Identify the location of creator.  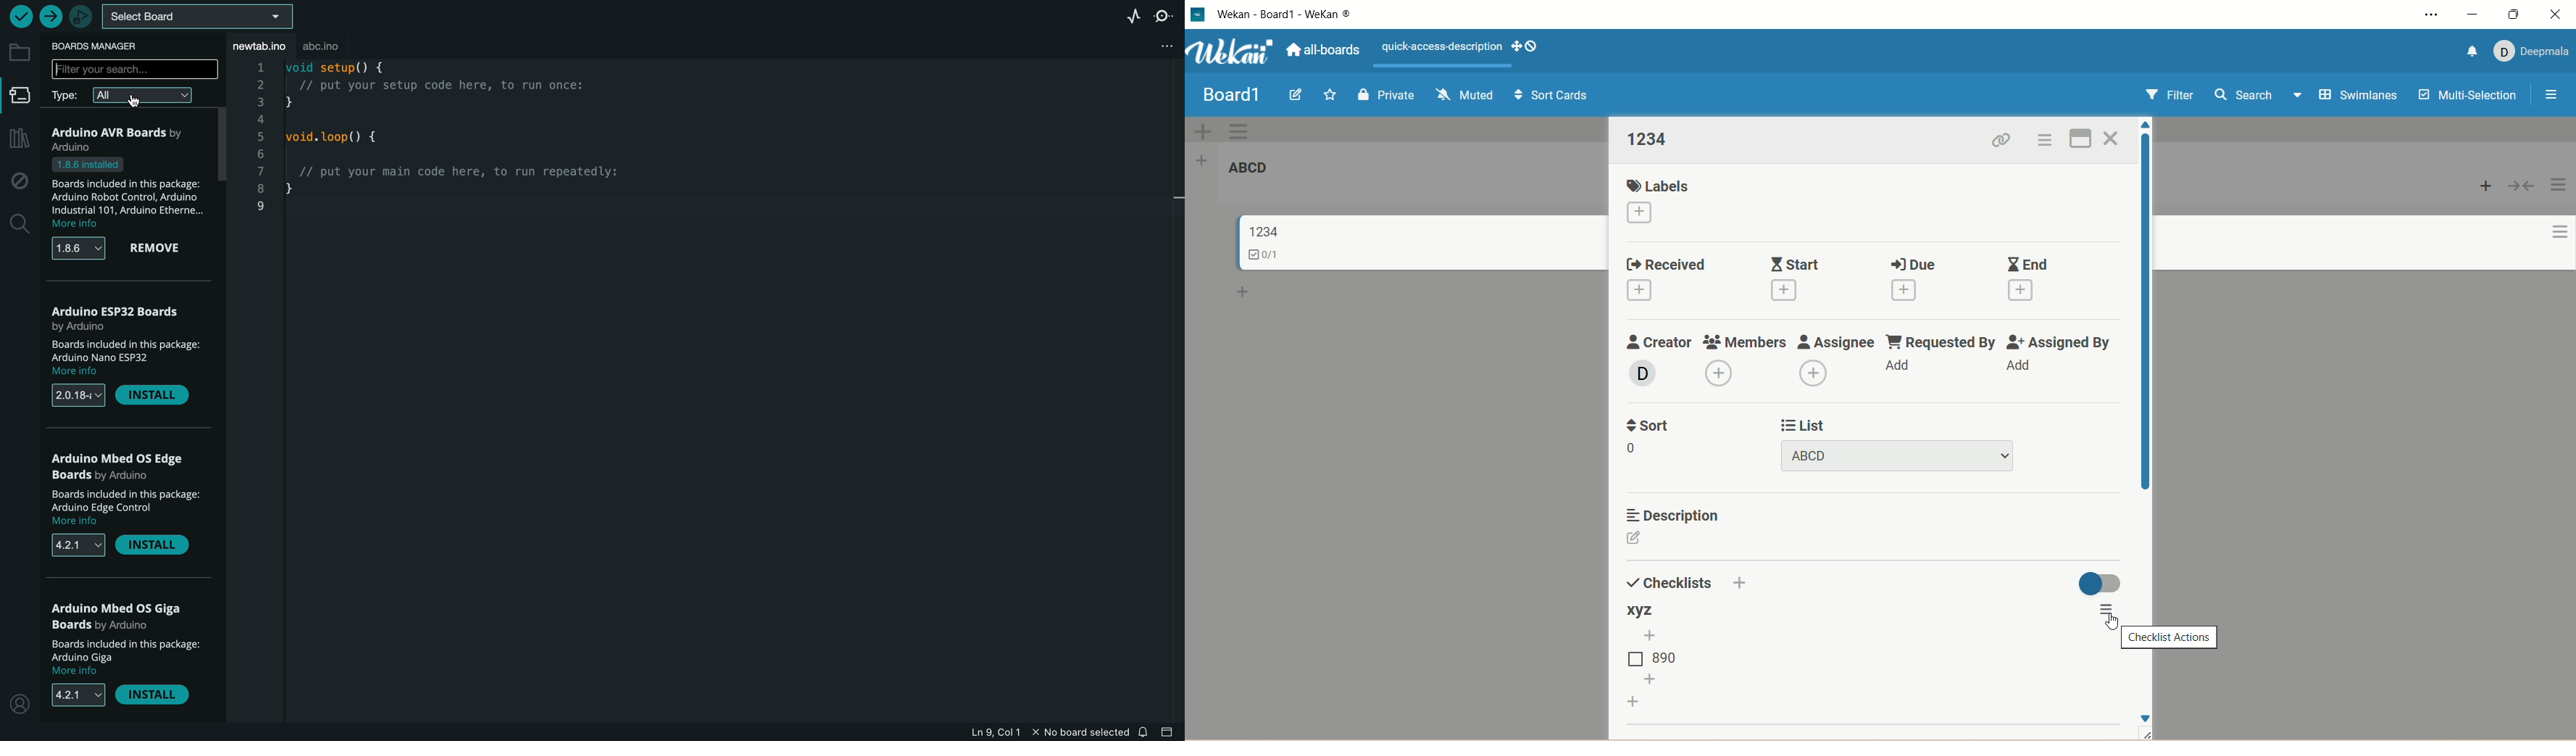
(1662, 341).